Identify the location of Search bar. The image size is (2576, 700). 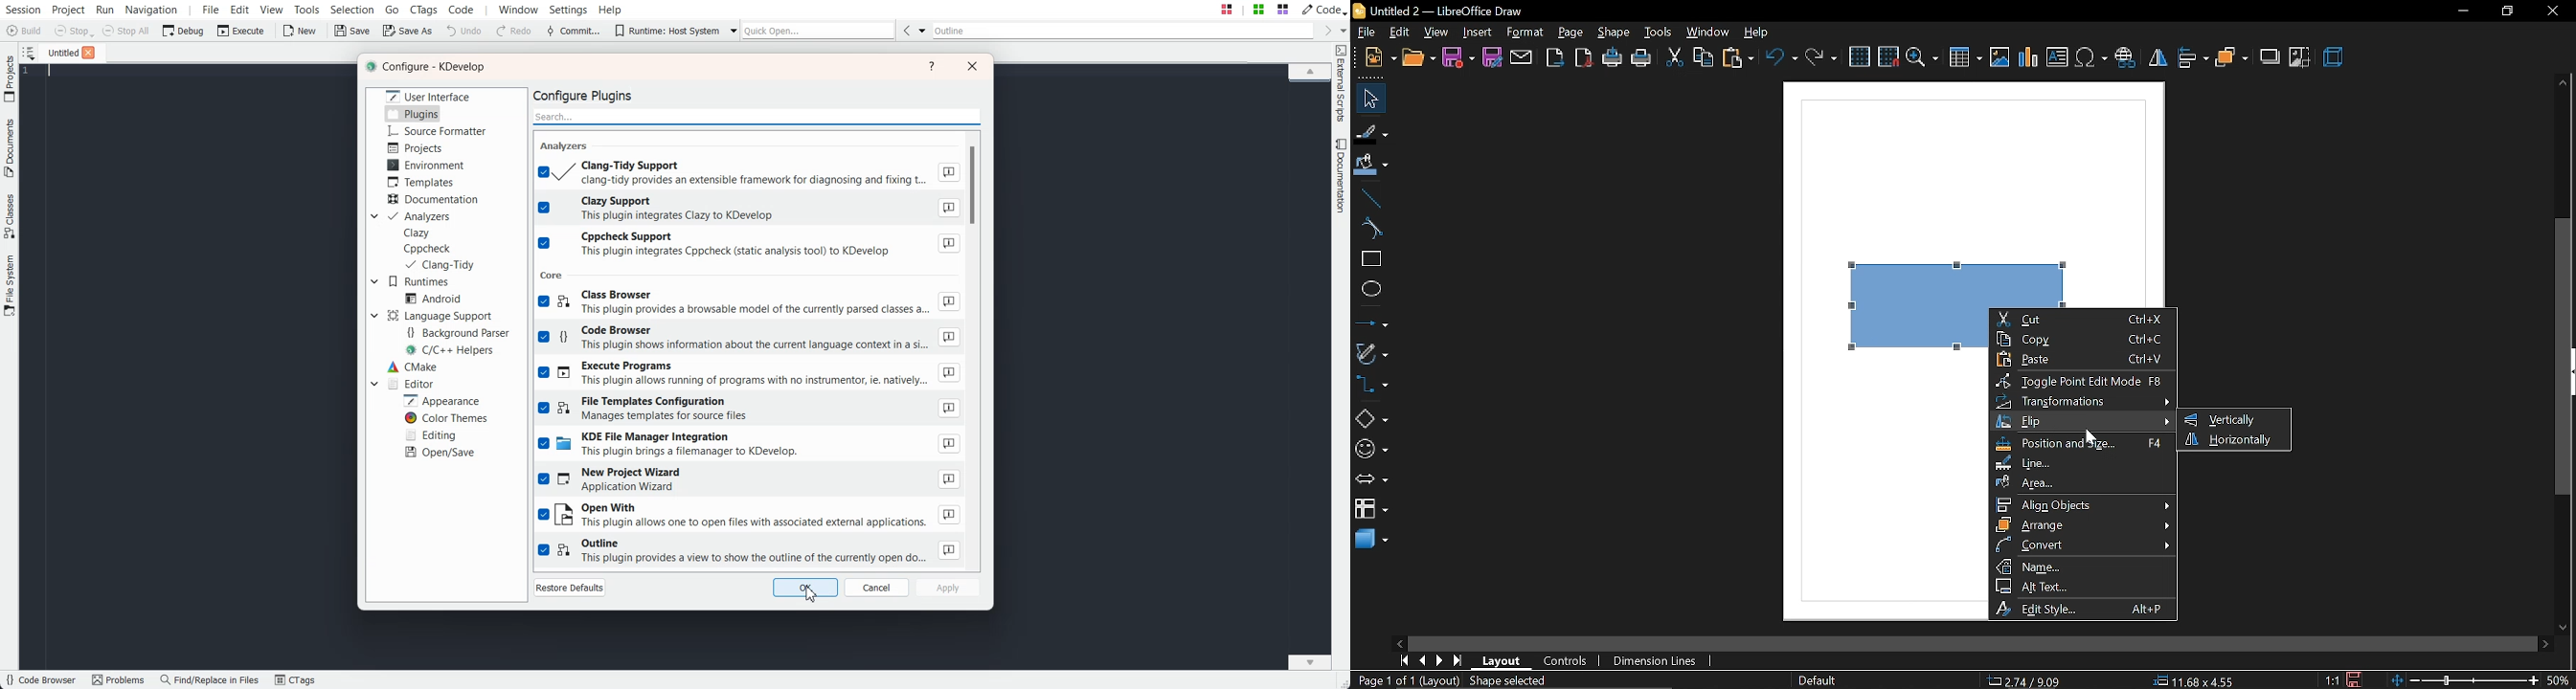
(758, 115).